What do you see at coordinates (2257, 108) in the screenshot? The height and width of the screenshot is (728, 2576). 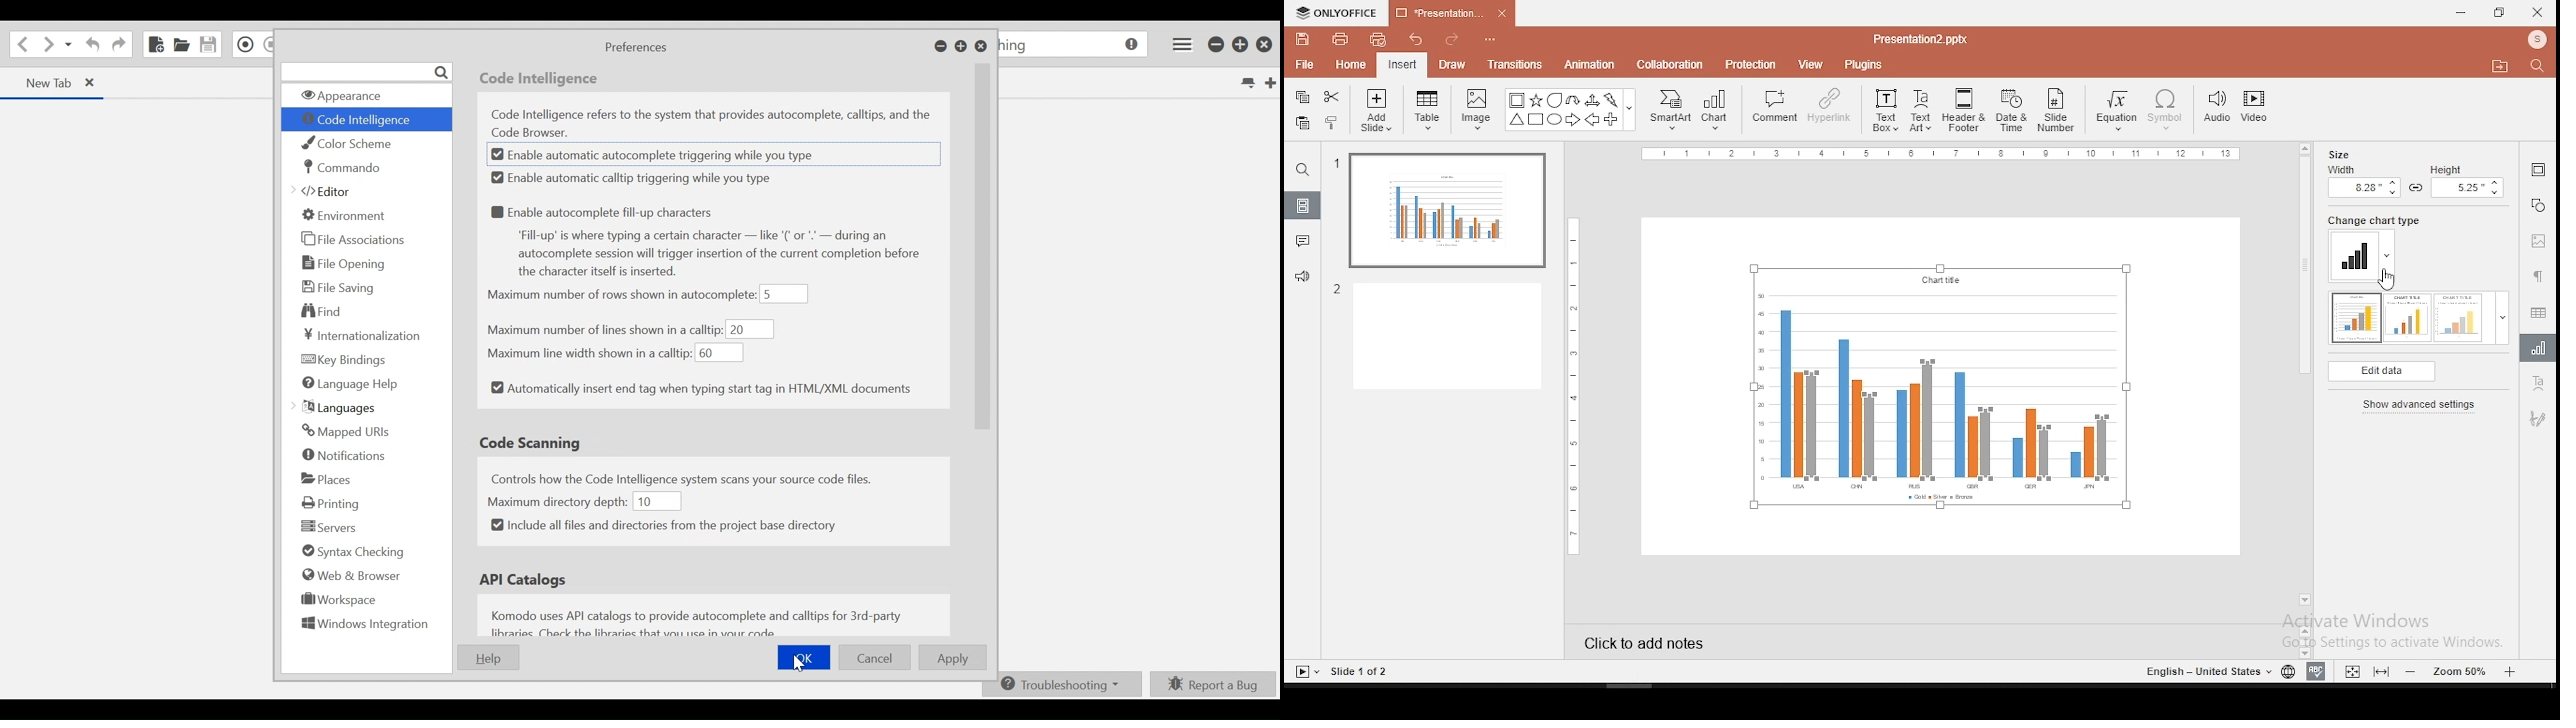 I see `video` at bounding box center [2257, 108].